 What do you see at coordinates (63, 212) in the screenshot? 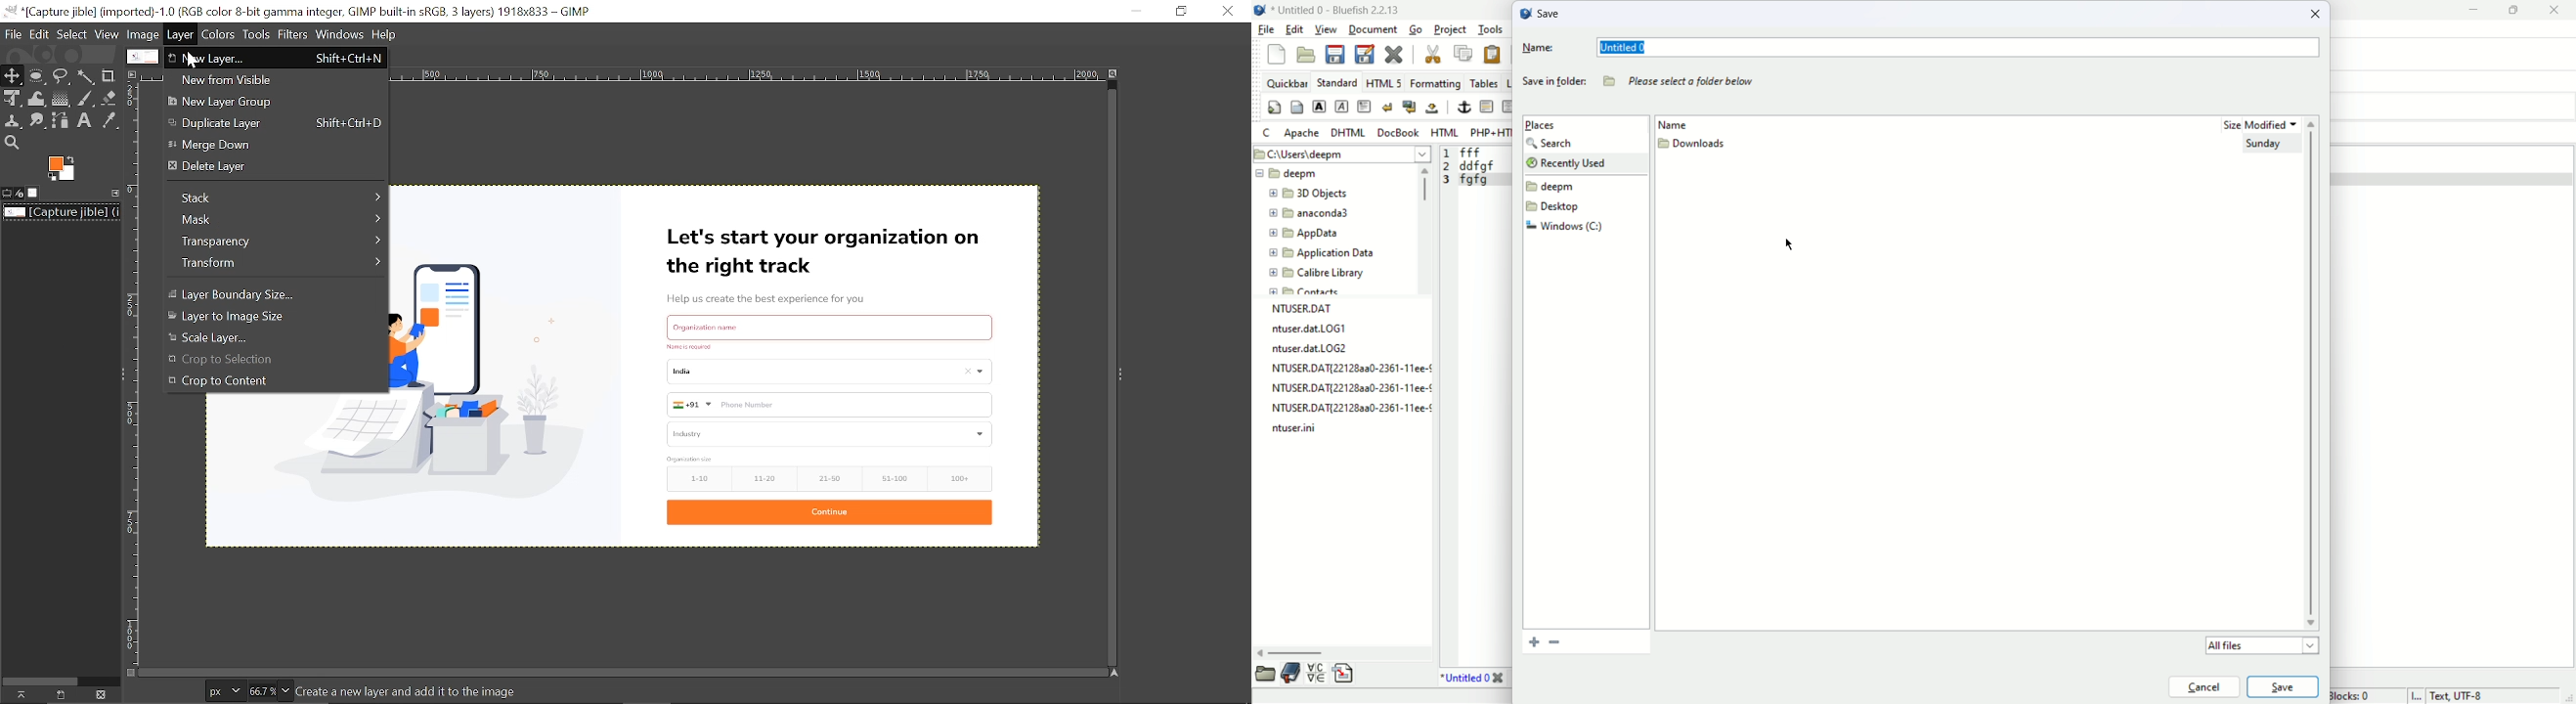
I see `Current image` at bounding box center [63, 212].